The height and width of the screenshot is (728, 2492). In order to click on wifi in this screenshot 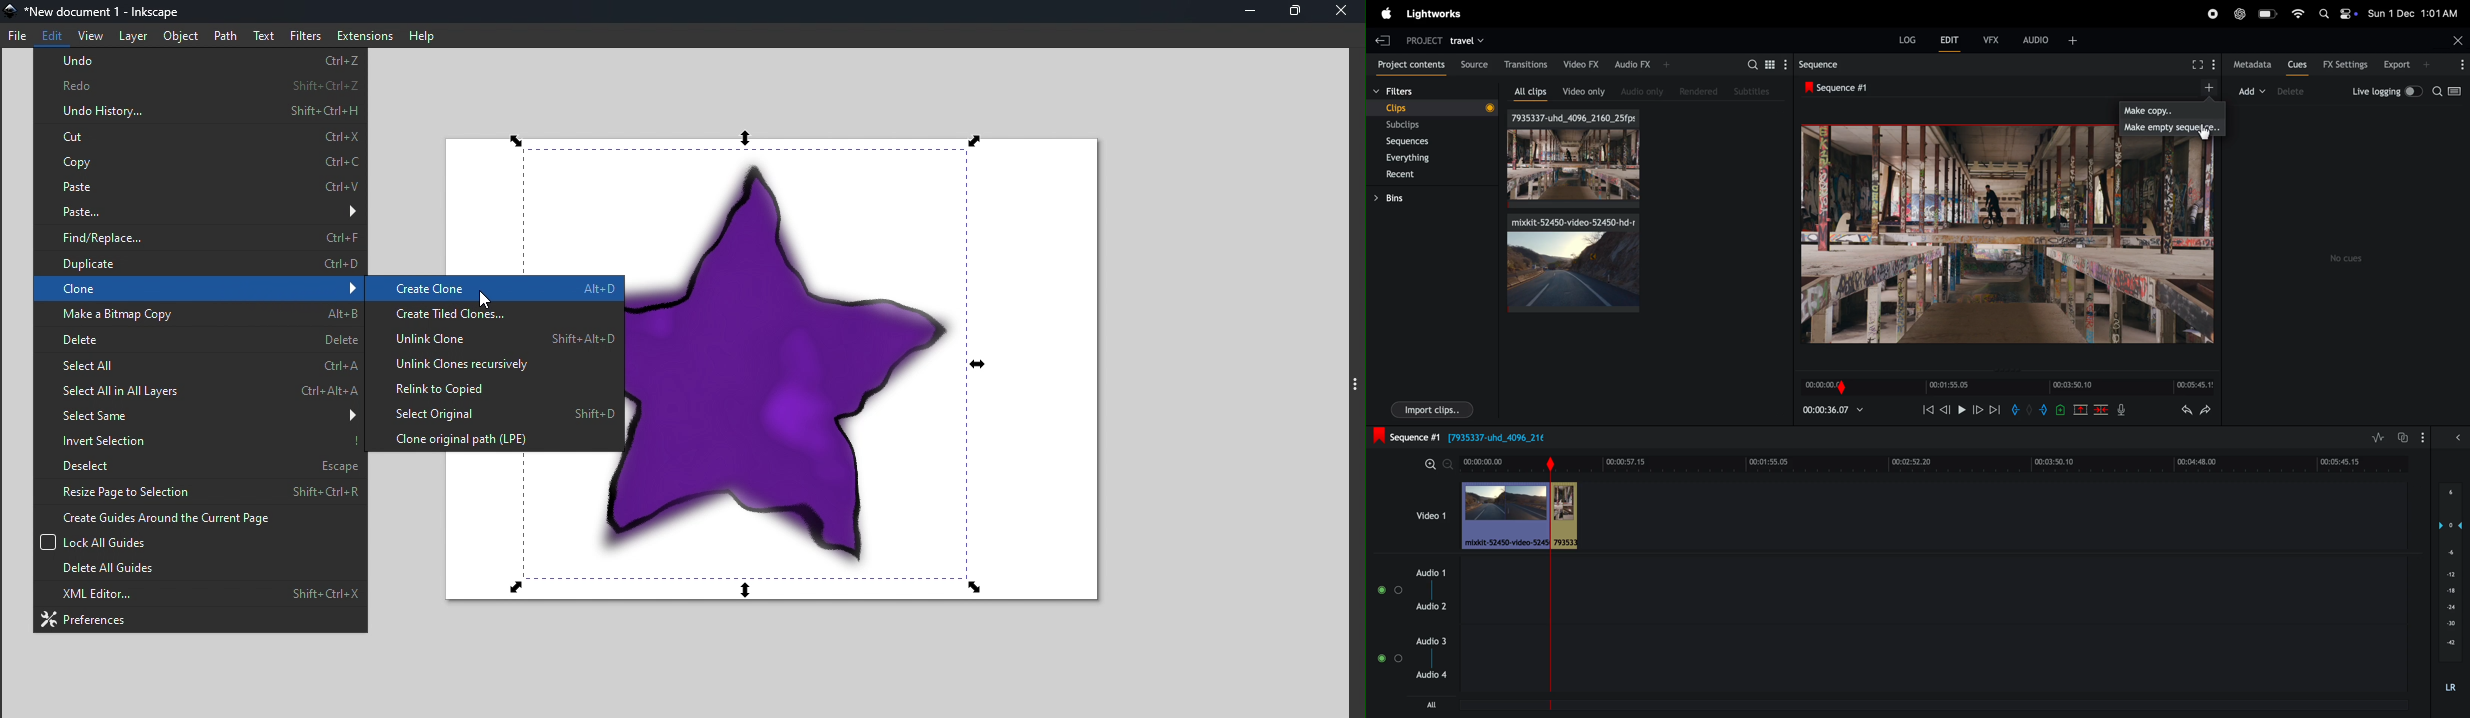, I will do `click(2296, 13)`.